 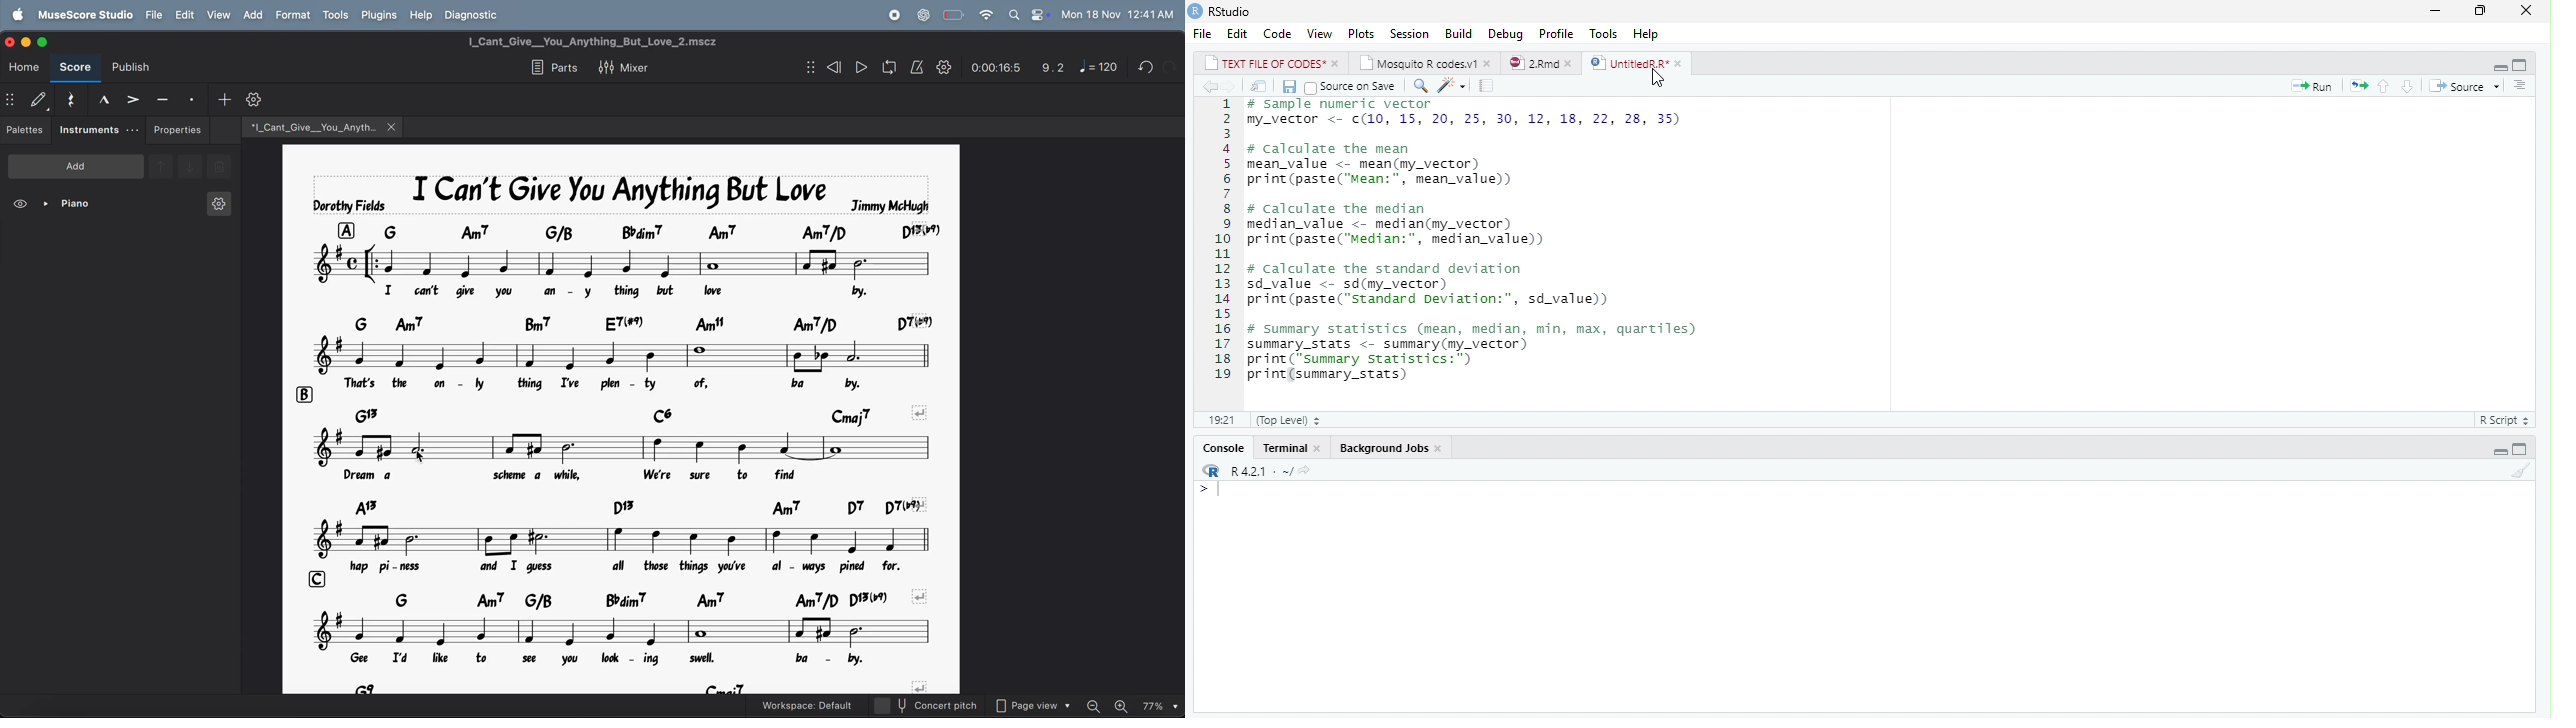 I want to click on session, so click(x=1409, y=34).